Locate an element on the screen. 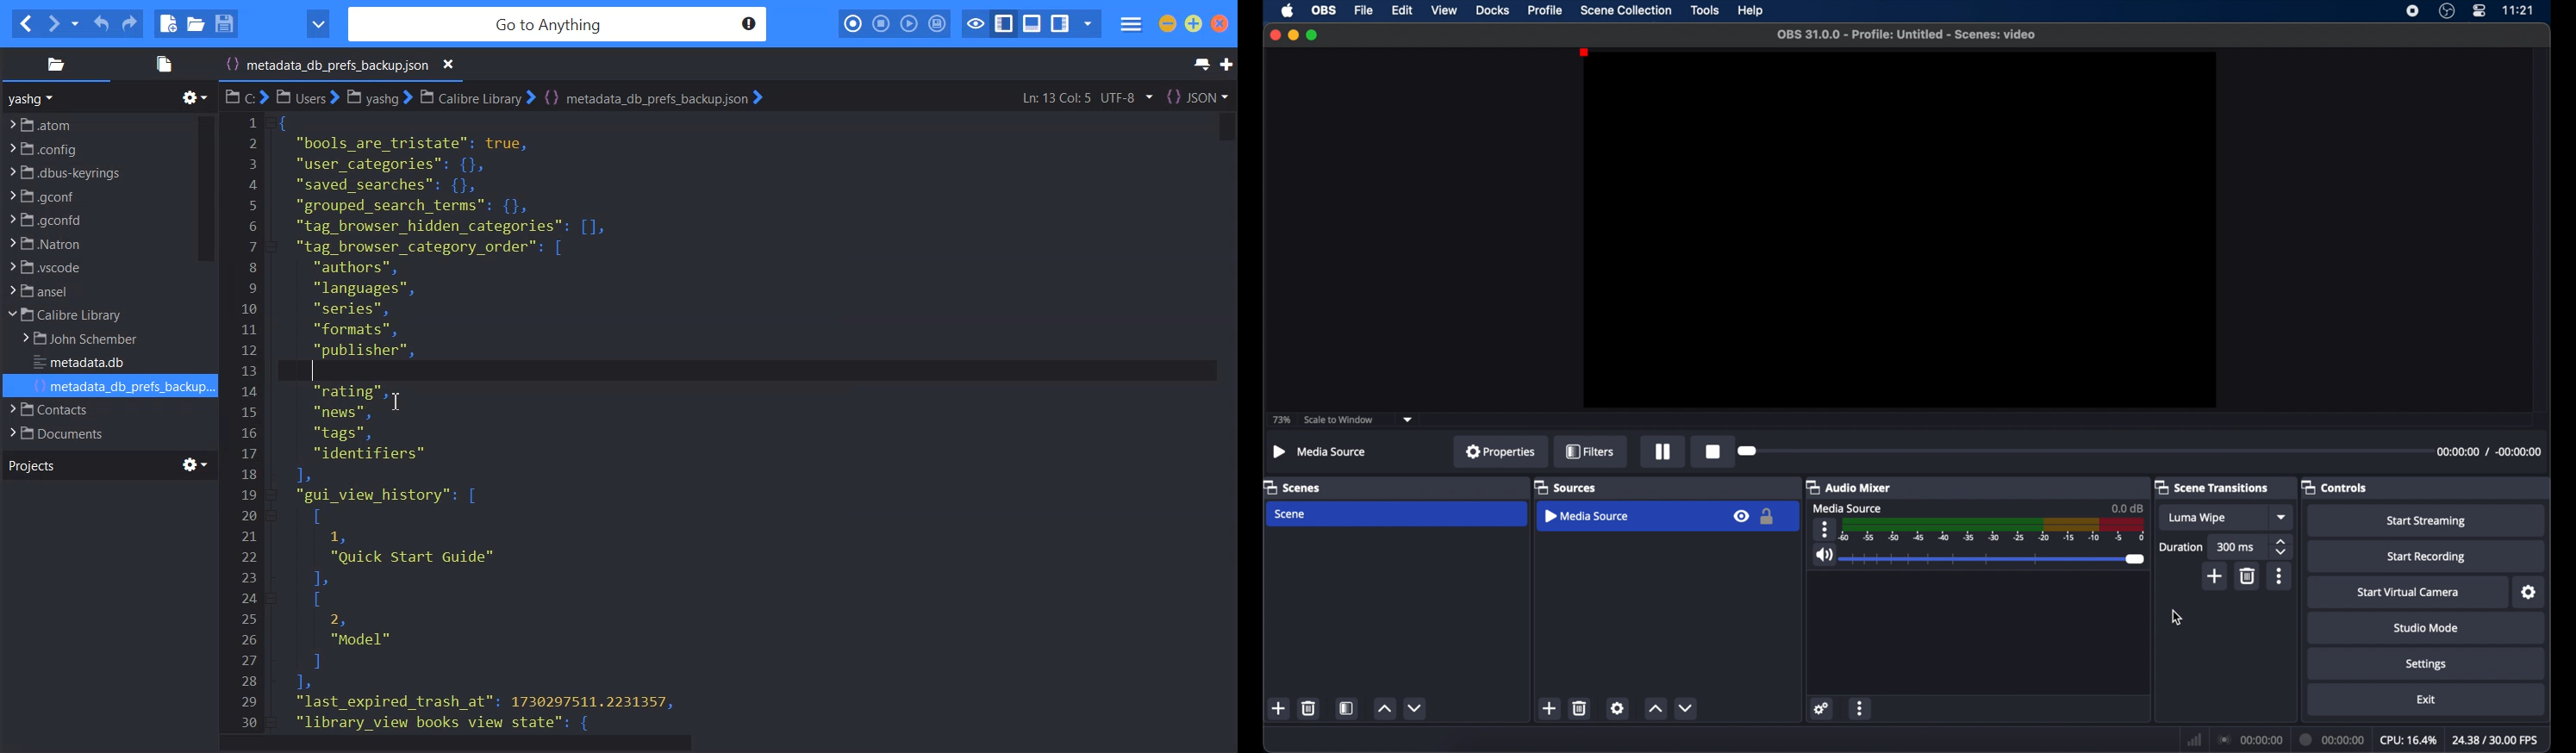  close is located at coordinates (1275, 35).